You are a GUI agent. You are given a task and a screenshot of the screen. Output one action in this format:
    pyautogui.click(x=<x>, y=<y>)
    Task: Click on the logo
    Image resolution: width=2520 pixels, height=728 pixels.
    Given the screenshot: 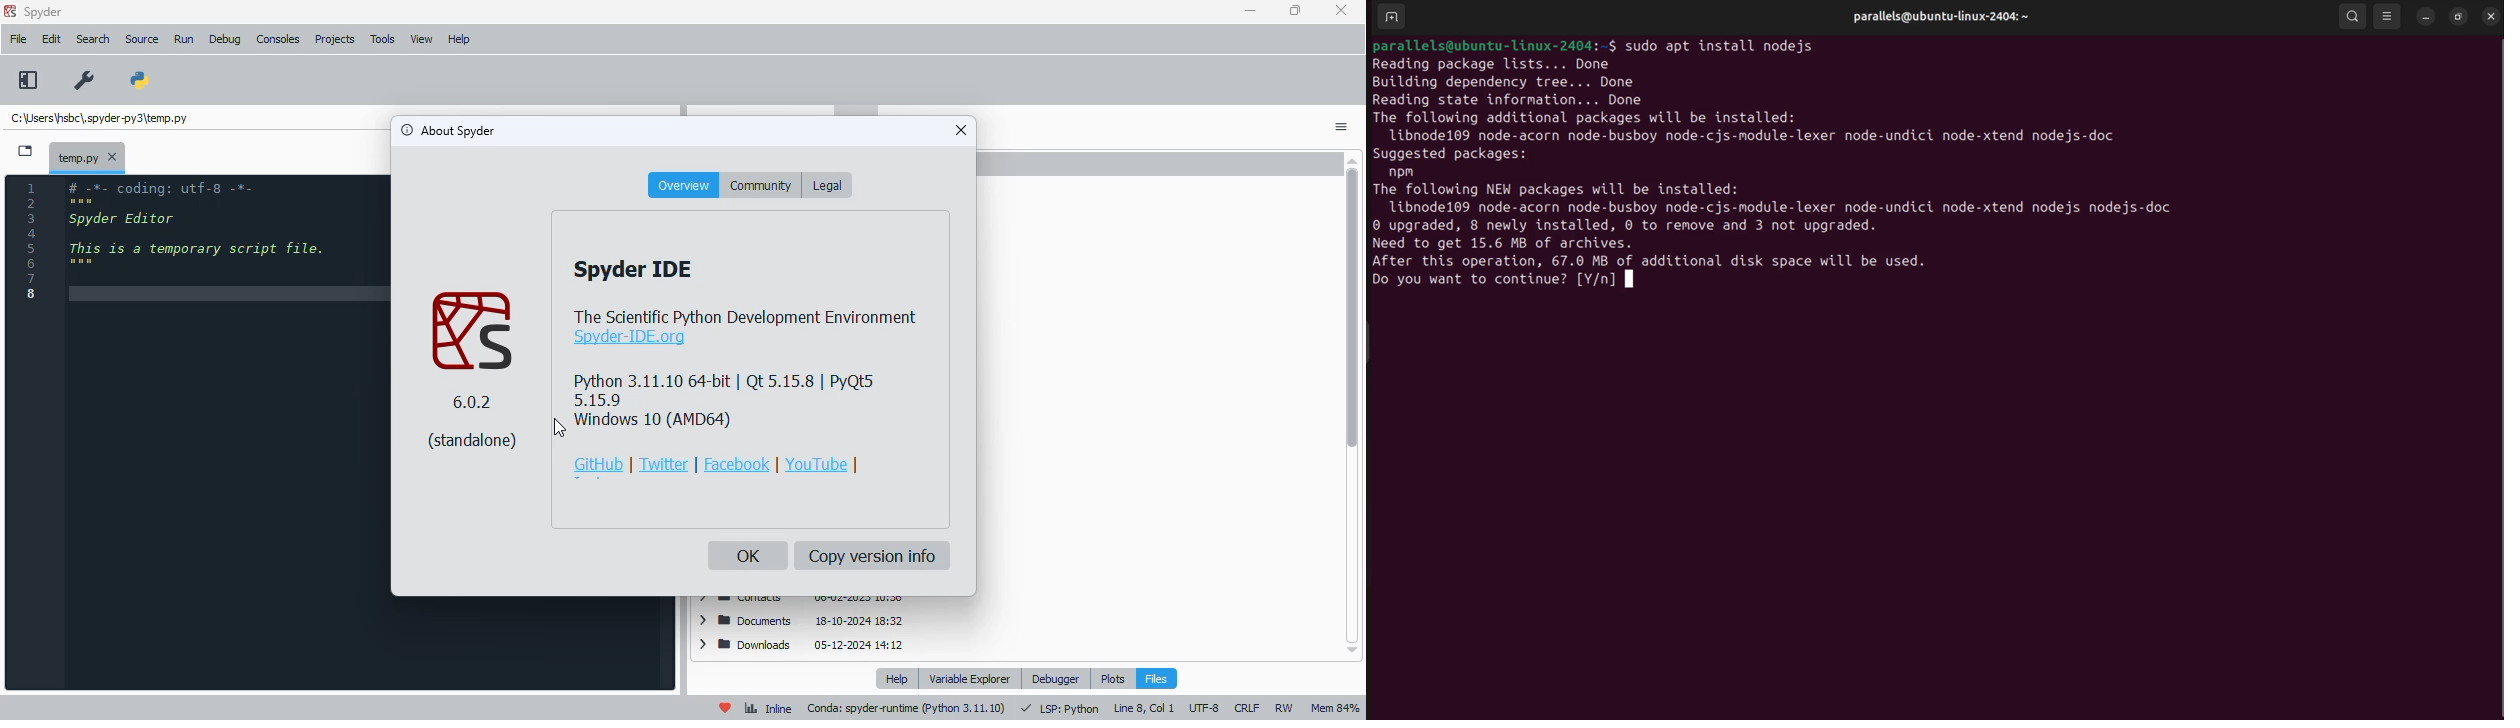 What is the action you would take?
    pyautogui.click(x=472, y=333)
    